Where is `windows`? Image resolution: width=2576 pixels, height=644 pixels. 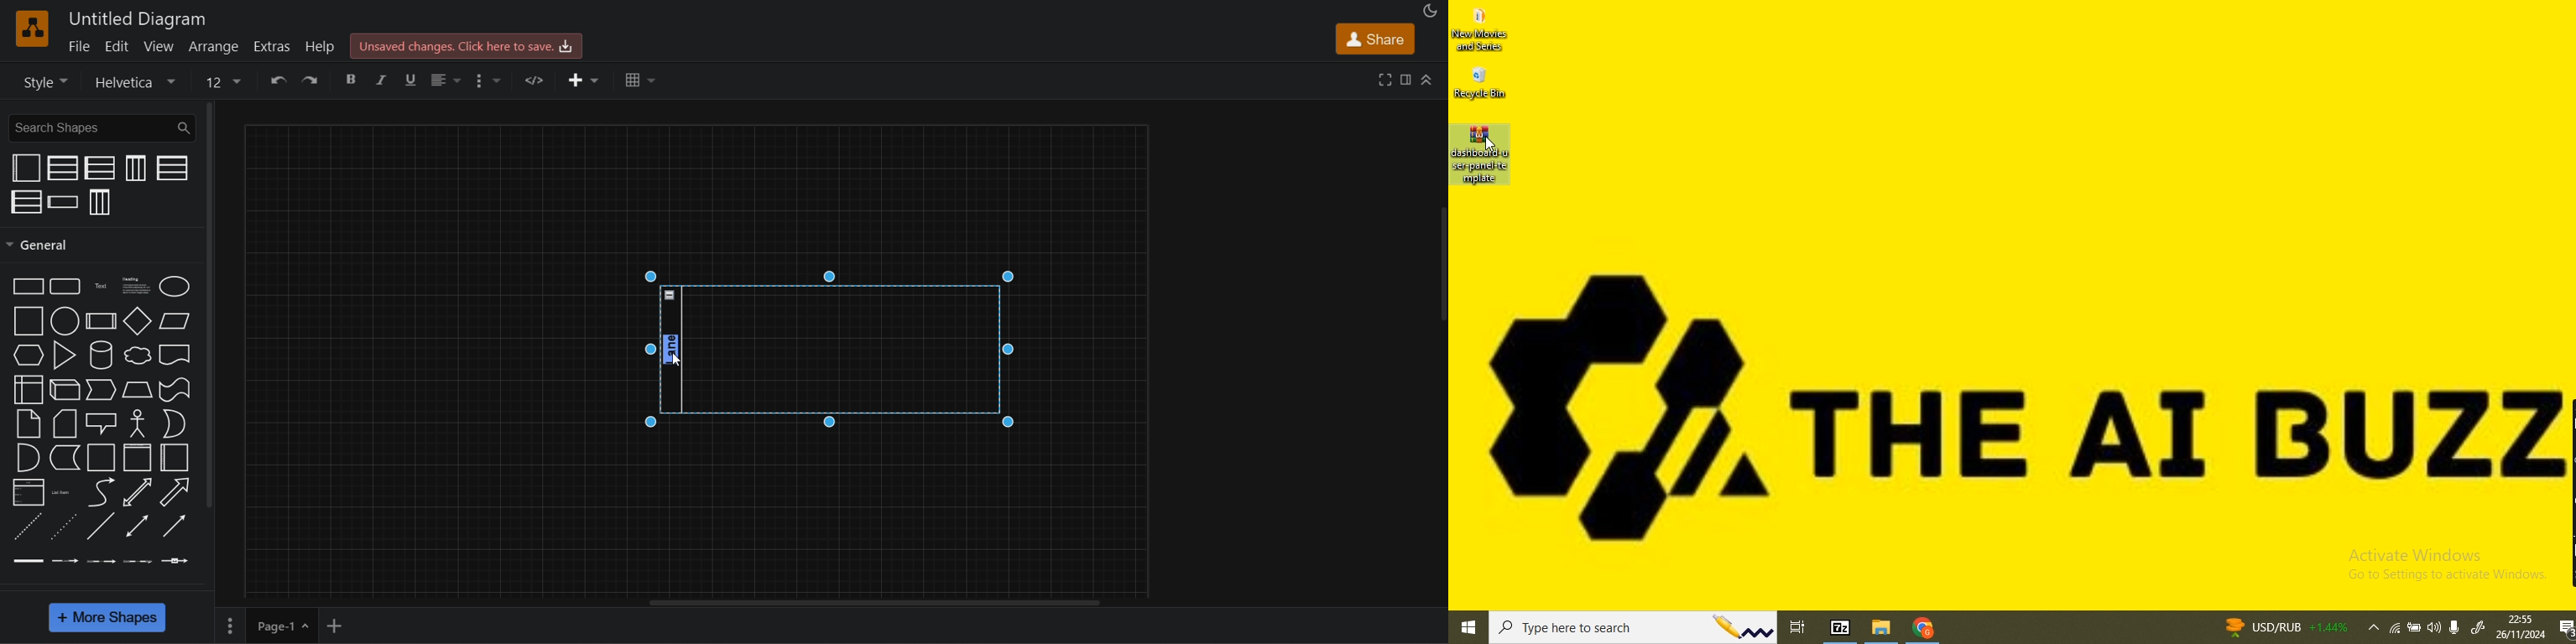 windows is located at coordinates (1469, 629).